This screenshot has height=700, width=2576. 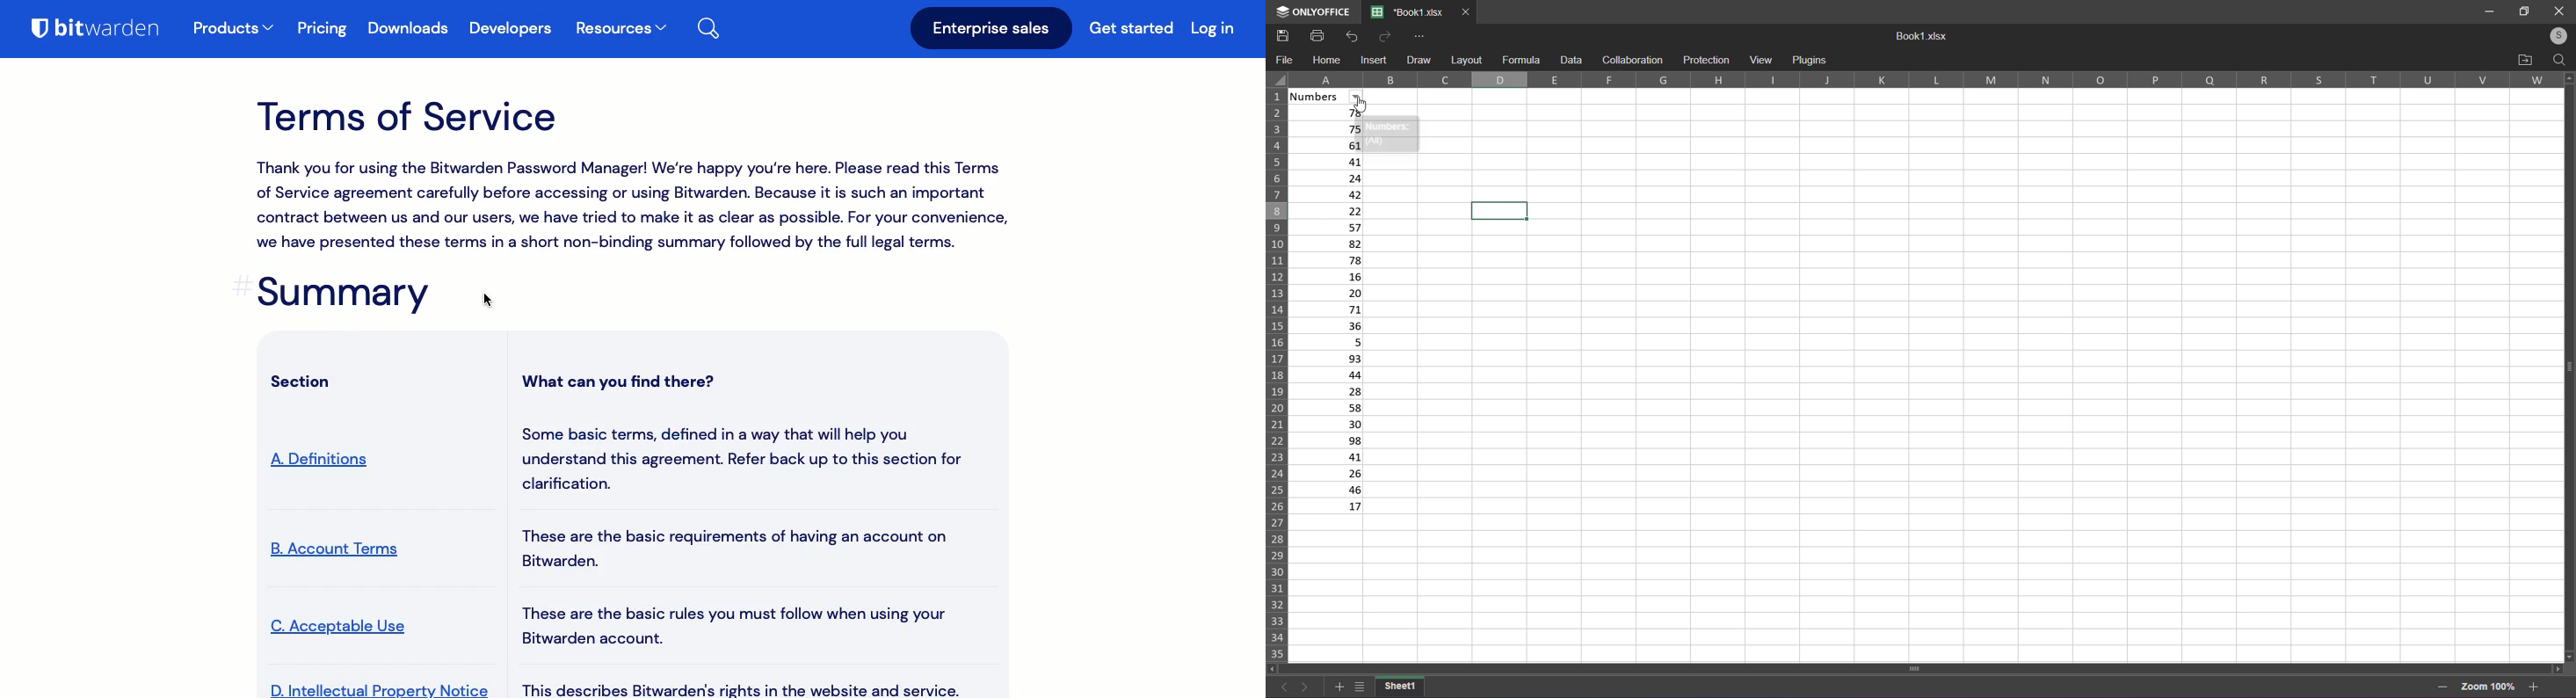 I want to click on 16, so click(x=1330, y=277).